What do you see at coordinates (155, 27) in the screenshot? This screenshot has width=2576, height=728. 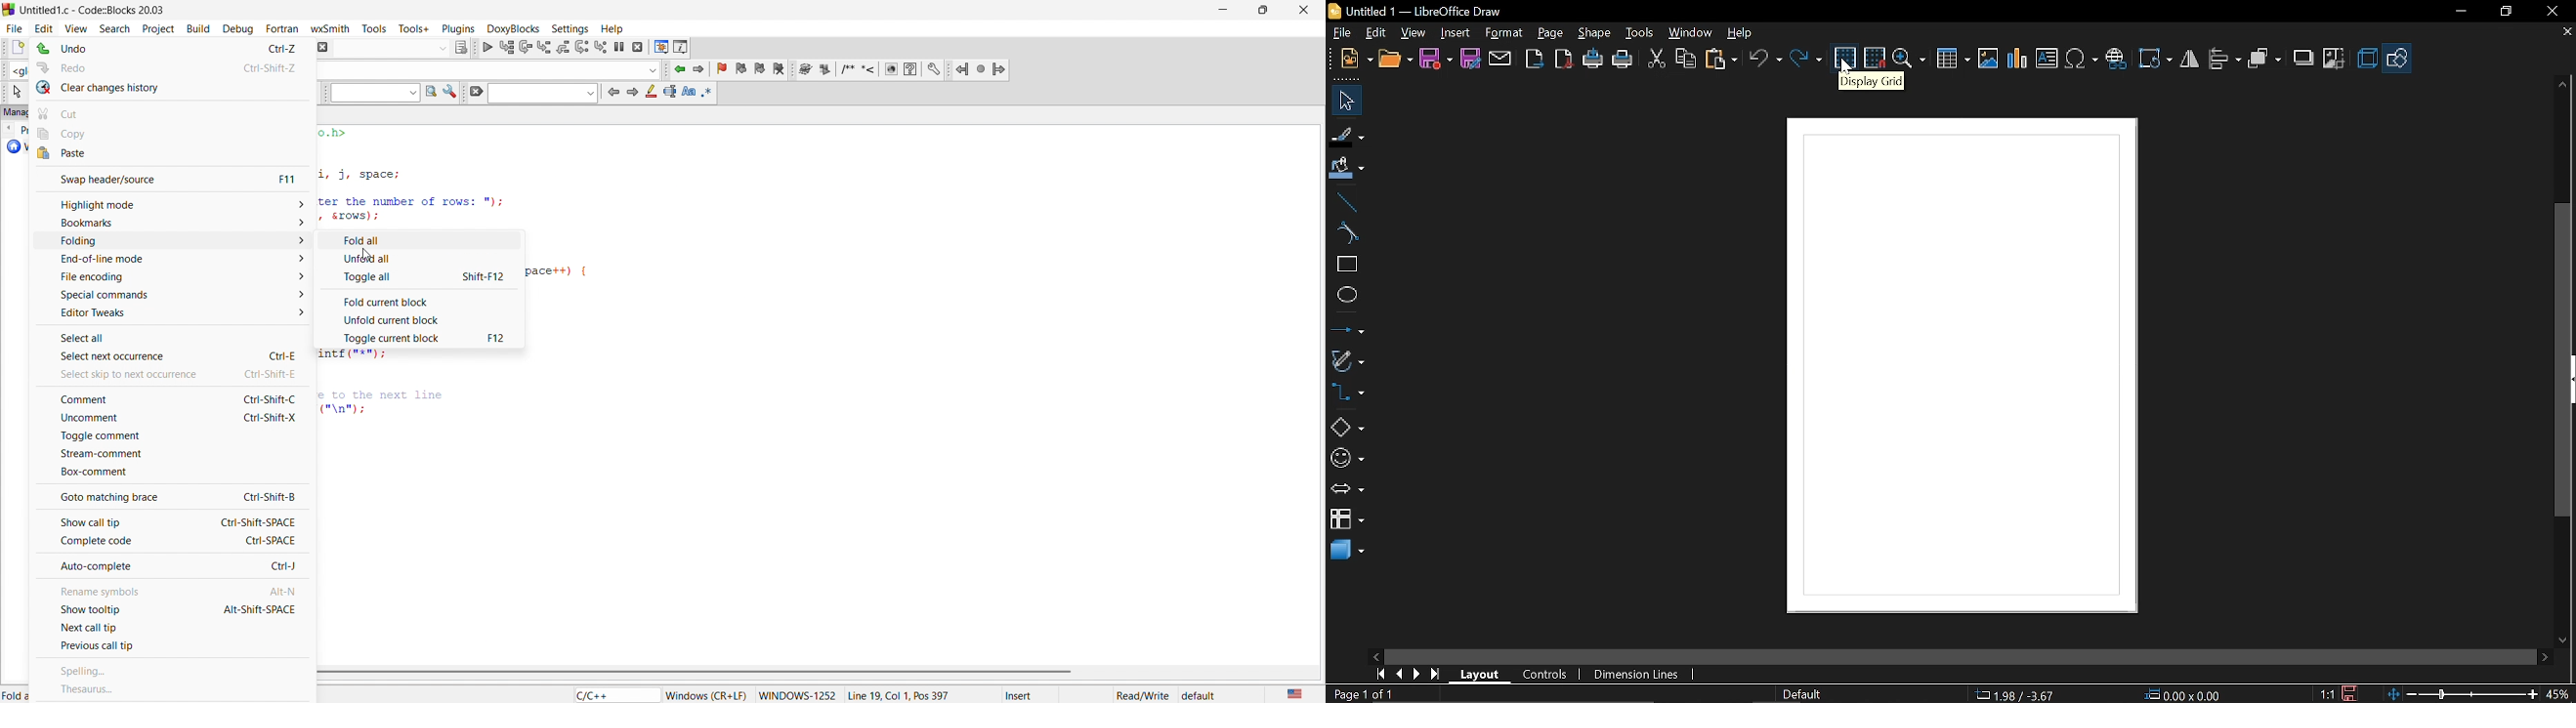 I see `project` at bounding box center [155, 27].